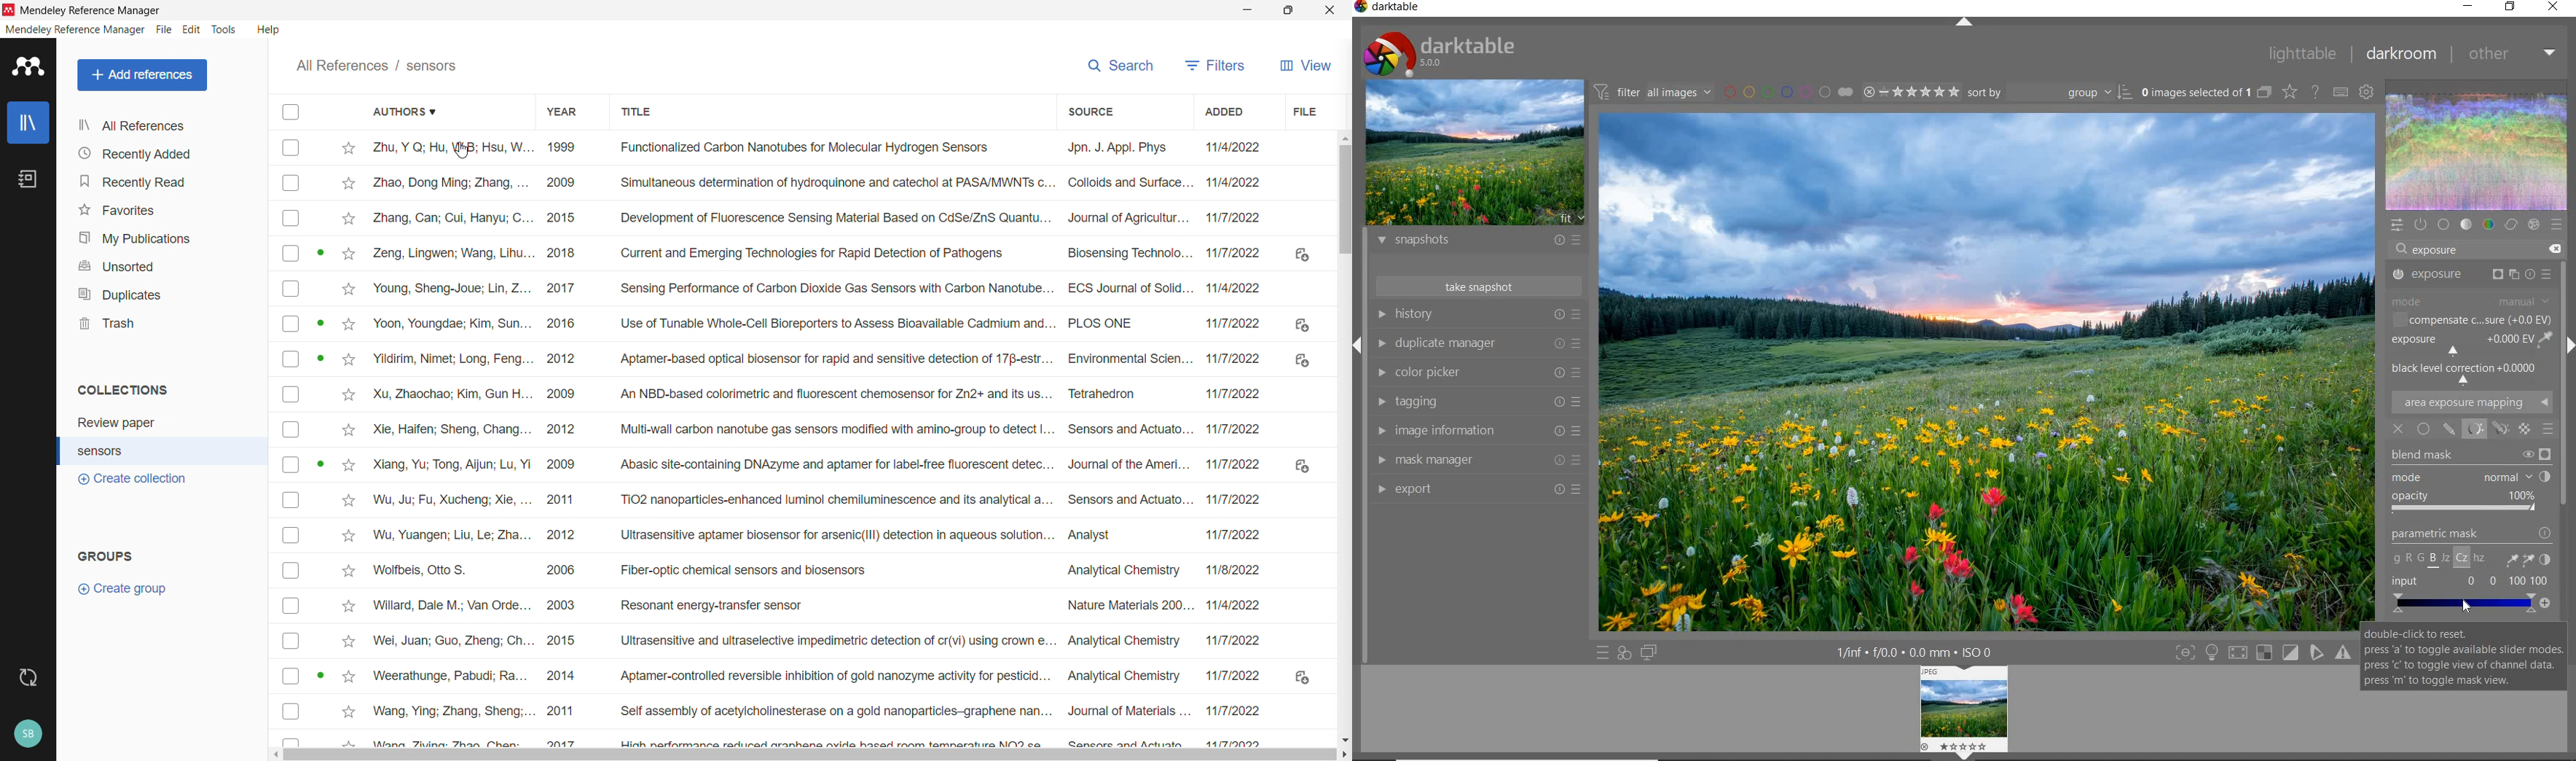 This screenshot has height=784, width=2576. What do you see at coordinates (2467, 7) in the screenshot?
I see `minimize` at bounding box center [2467, 7].